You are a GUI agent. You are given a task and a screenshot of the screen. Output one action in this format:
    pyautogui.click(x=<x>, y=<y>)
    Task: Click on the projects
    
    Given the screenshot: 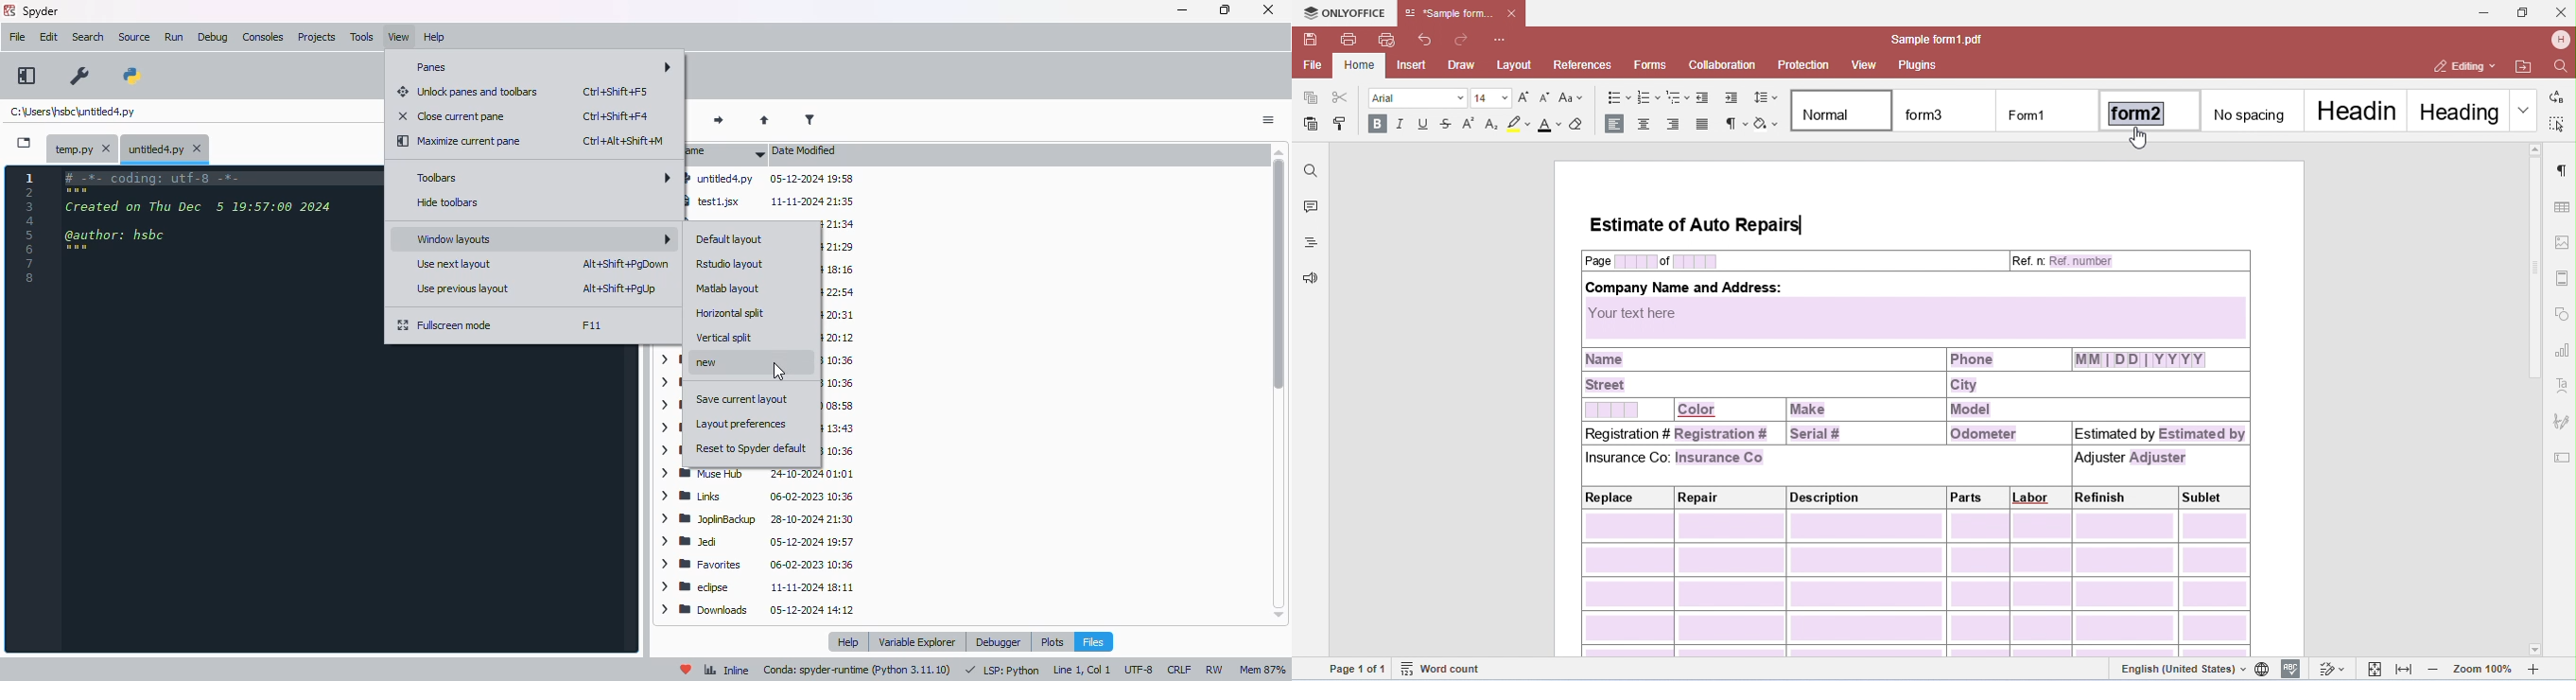 What is the action you would take?
    pyautogui.click(x=317, y=37)
    